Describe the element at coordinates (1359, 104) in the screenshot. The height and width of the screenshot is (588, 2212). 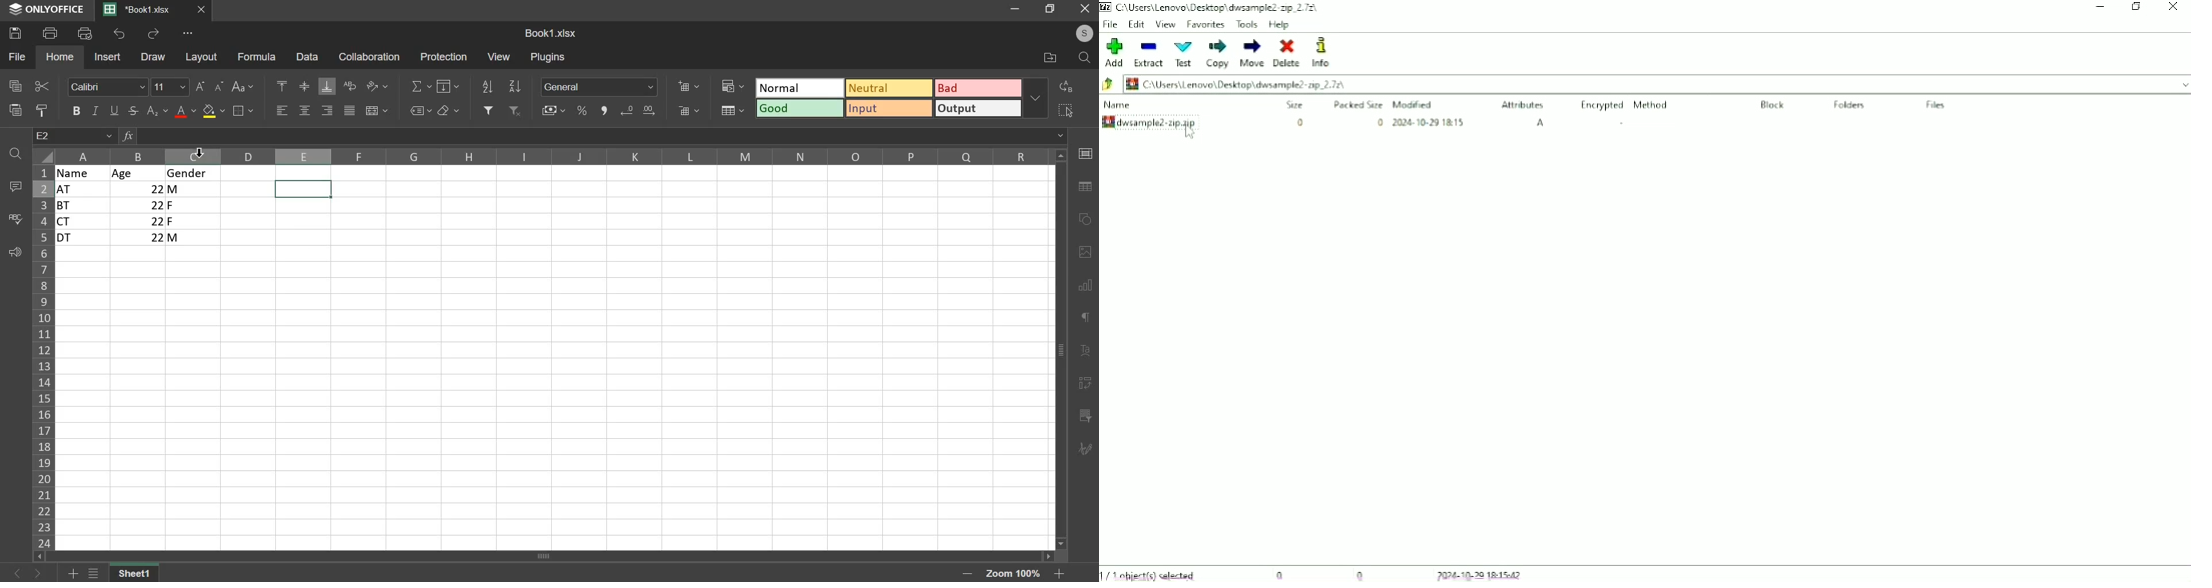
I see `Packed Size` at that location.